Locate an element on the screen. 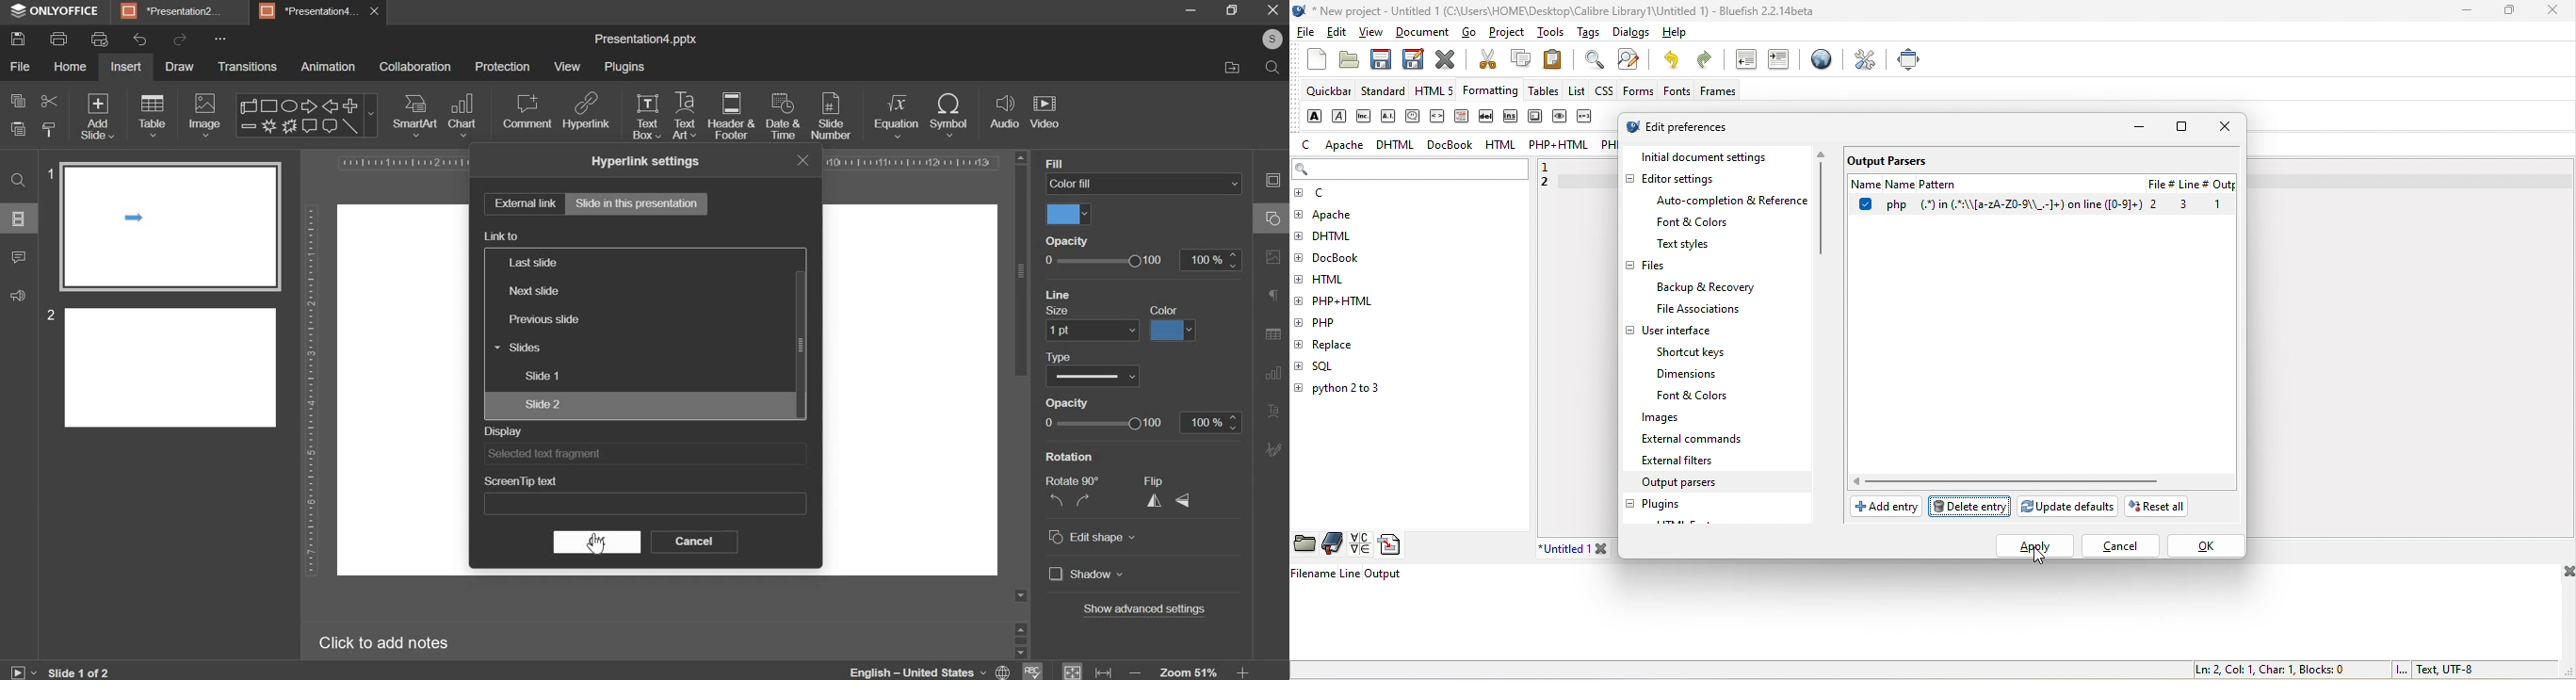 This screenshot has height=700, width=2576. previous slide is located at coordinates (544, 319).